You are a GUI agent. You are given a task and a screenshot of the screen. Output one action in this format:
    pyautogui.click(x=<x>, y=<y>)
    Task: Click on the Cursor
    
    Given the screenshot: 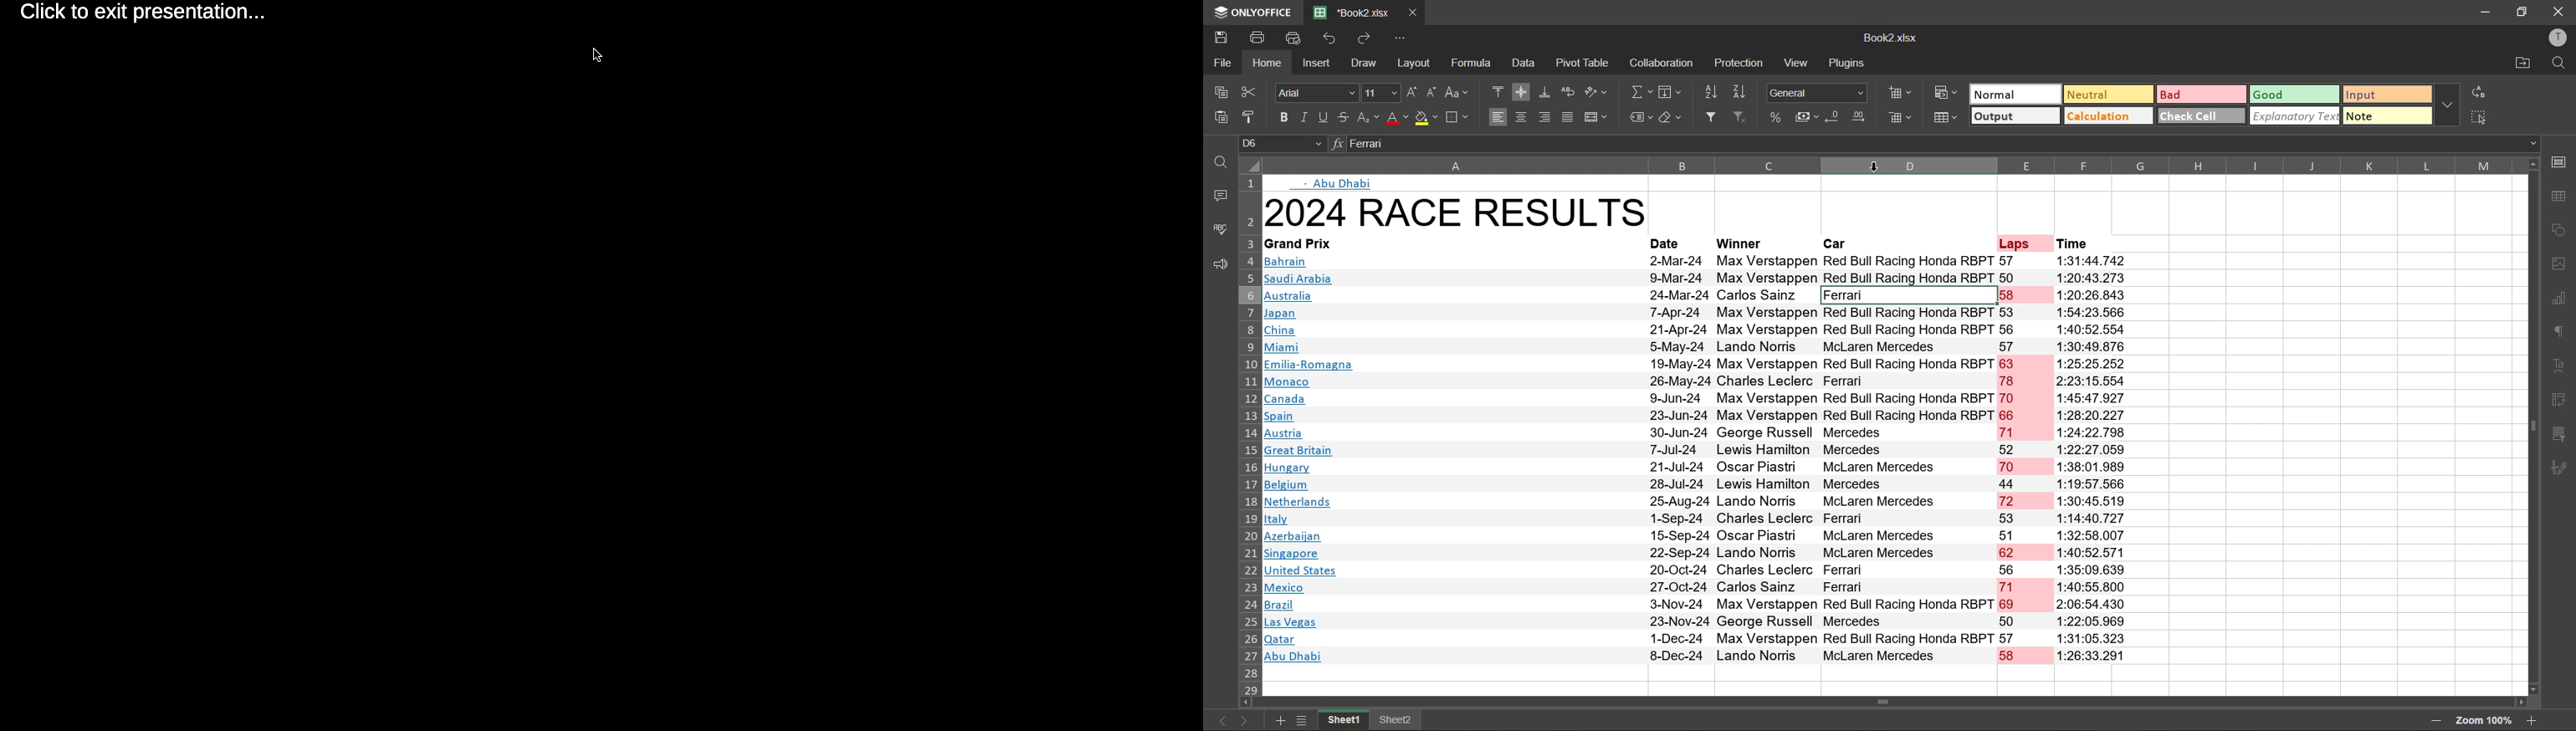 What is the action you would take?
    pyautogui.click(x=1874, y=165)
    